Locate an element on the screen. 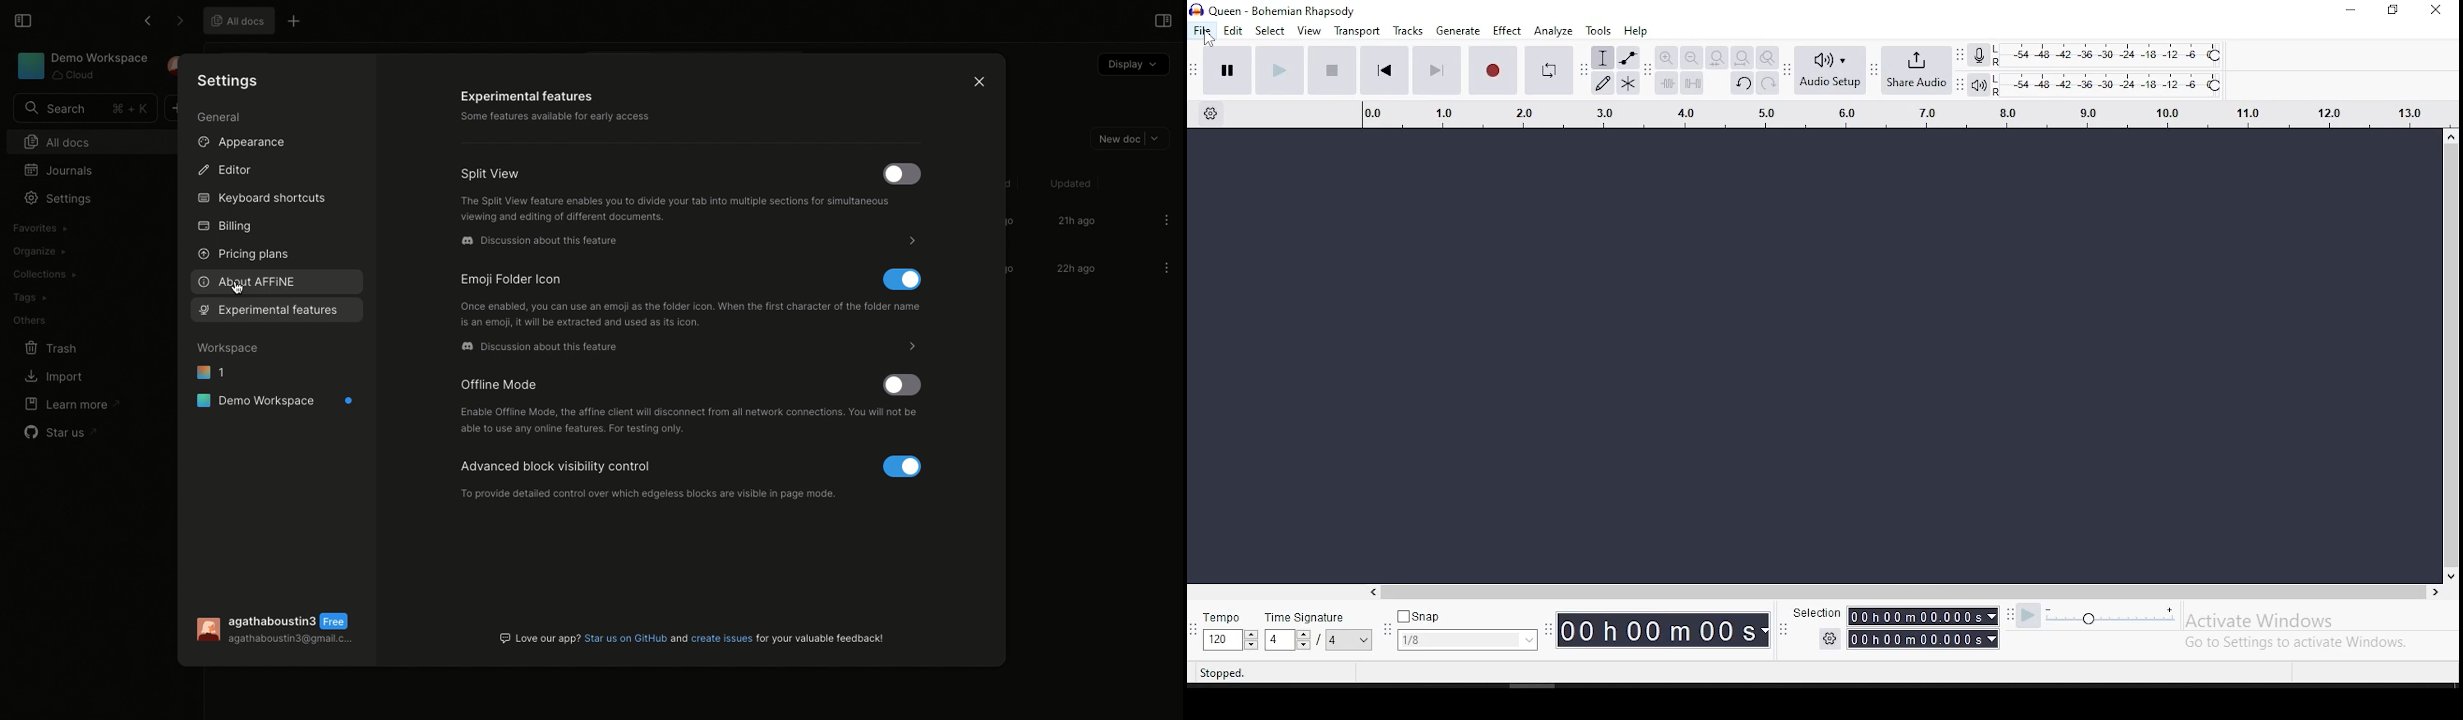 This screenshot has width=2464, height=728. Preference is located at coordinates (249, 428).